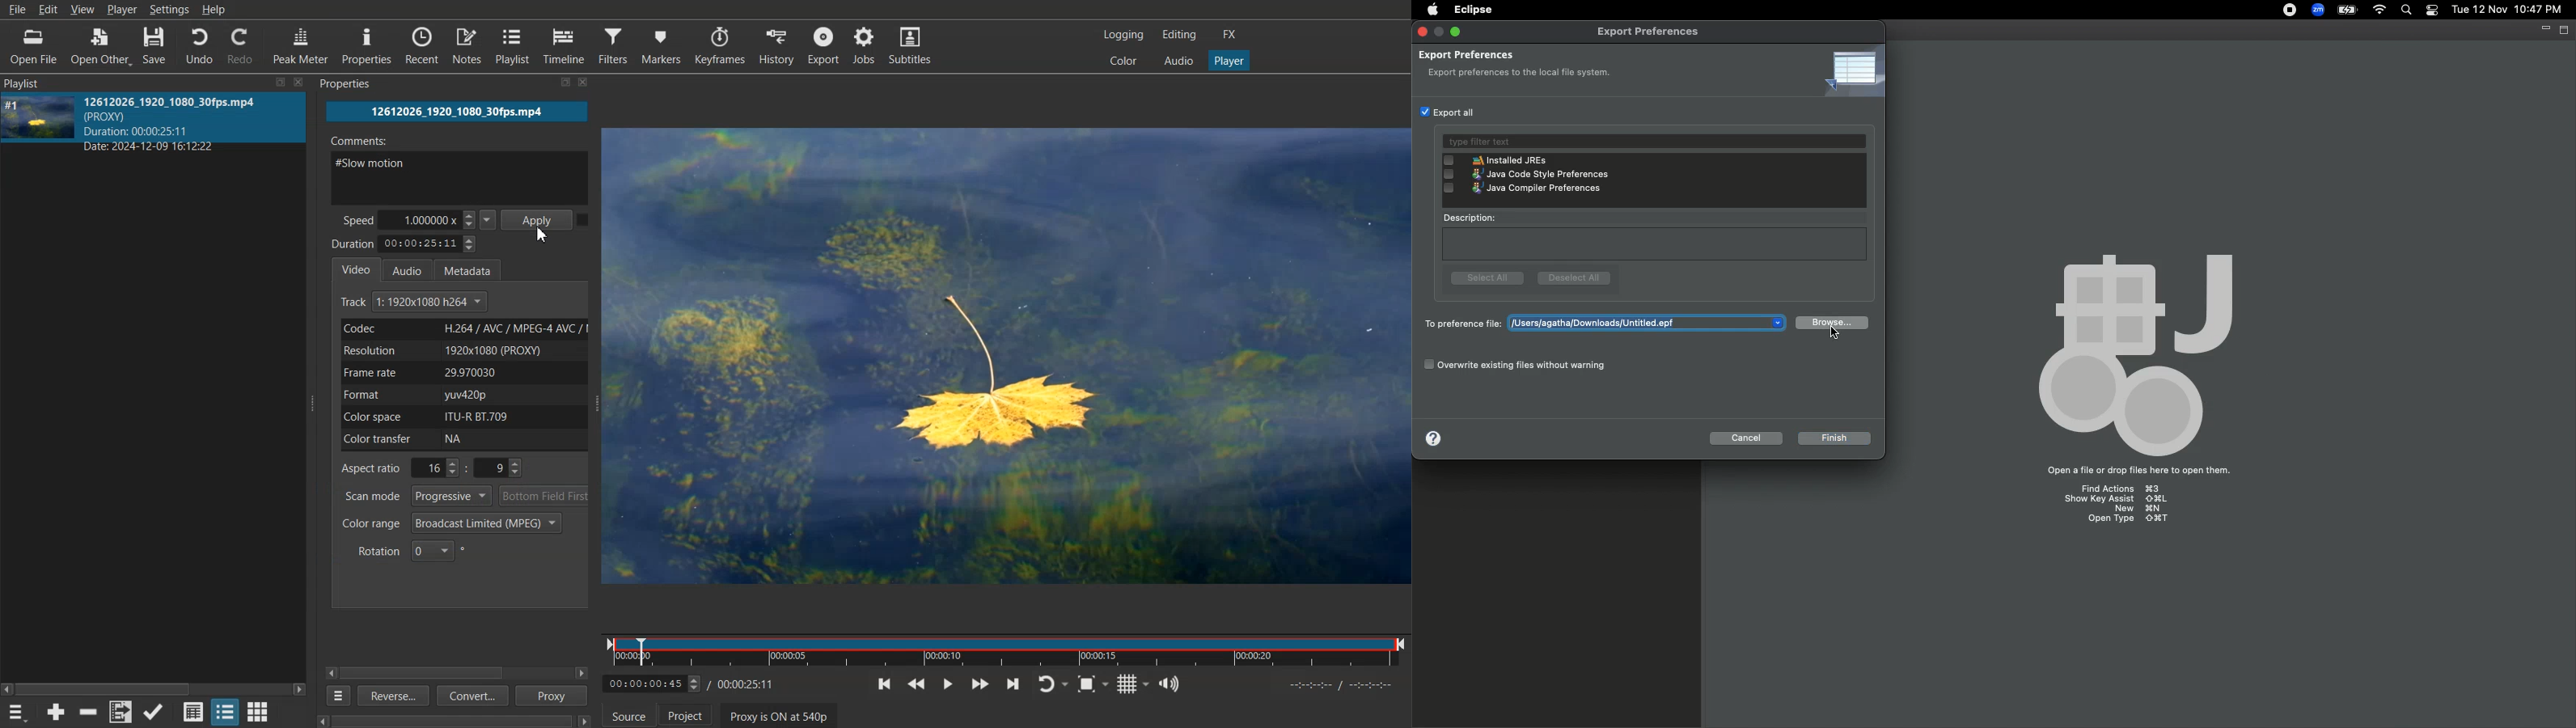  Describe the element at coordinates (662, 45) in the screenshot. I see `Markers` at that location.